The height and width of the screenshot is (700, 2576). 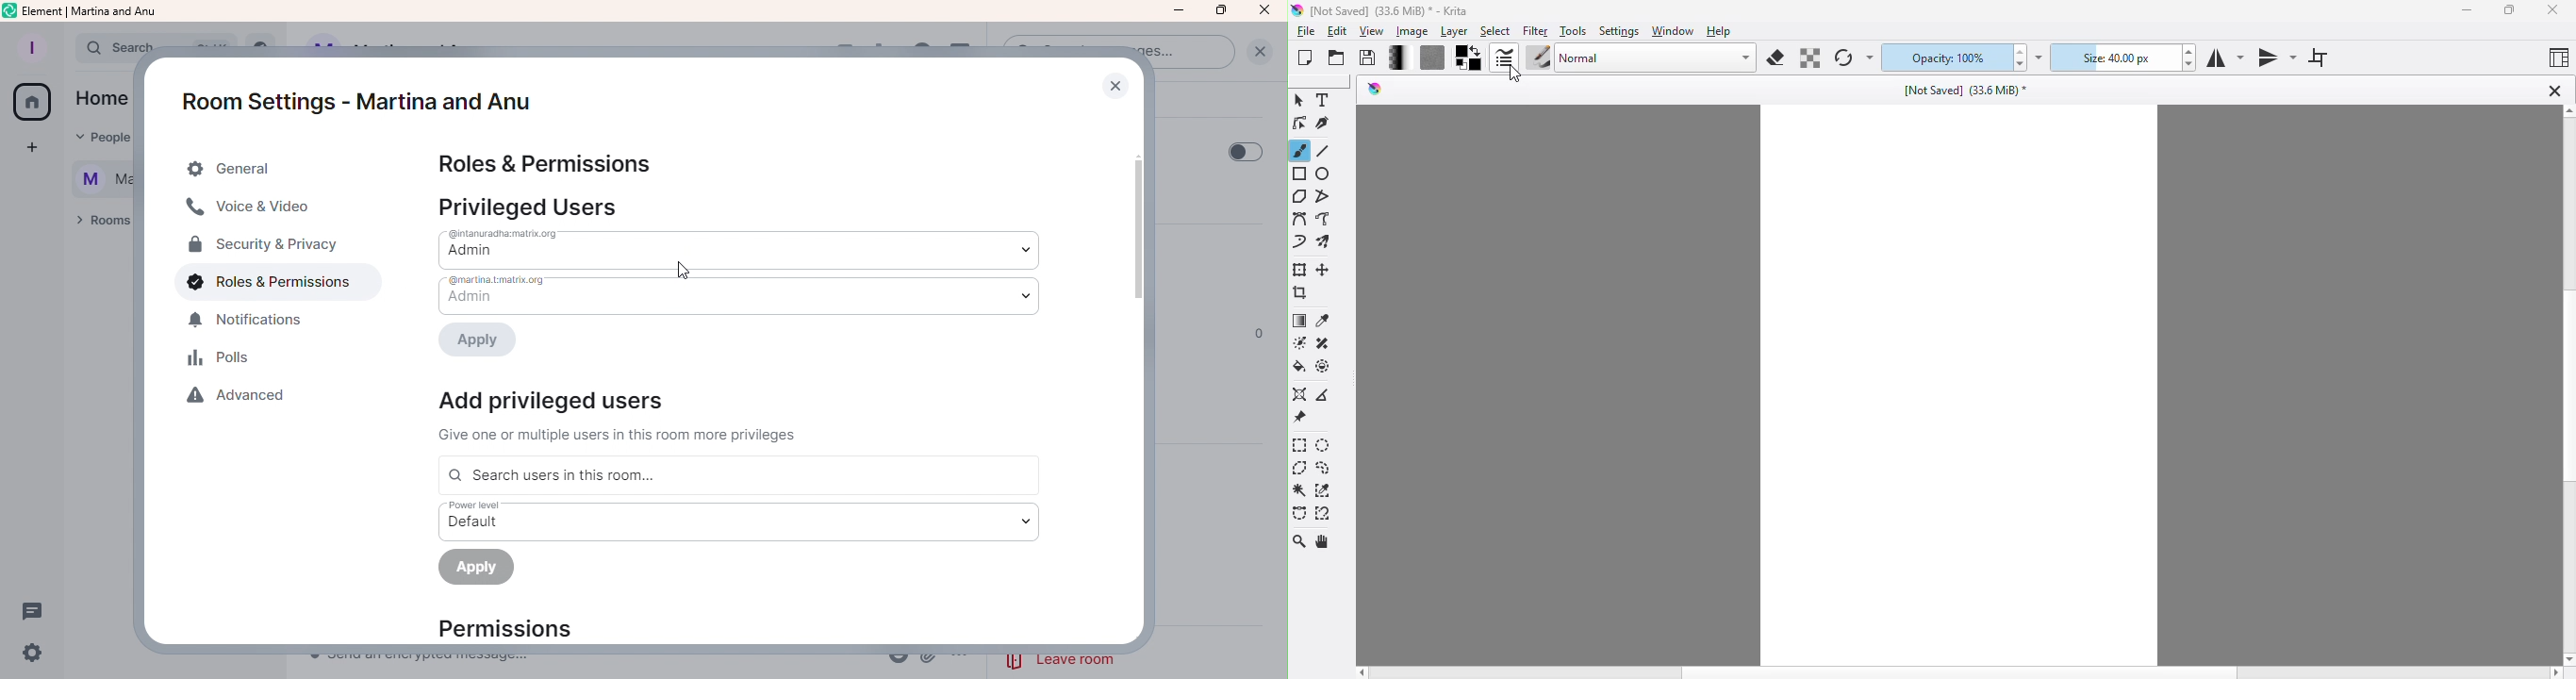 What do you see at coordinates (1968, 90) in the screenshot?
I see `[Not Saved] (33.6MiB) *` at bounding box center [1968, 90].